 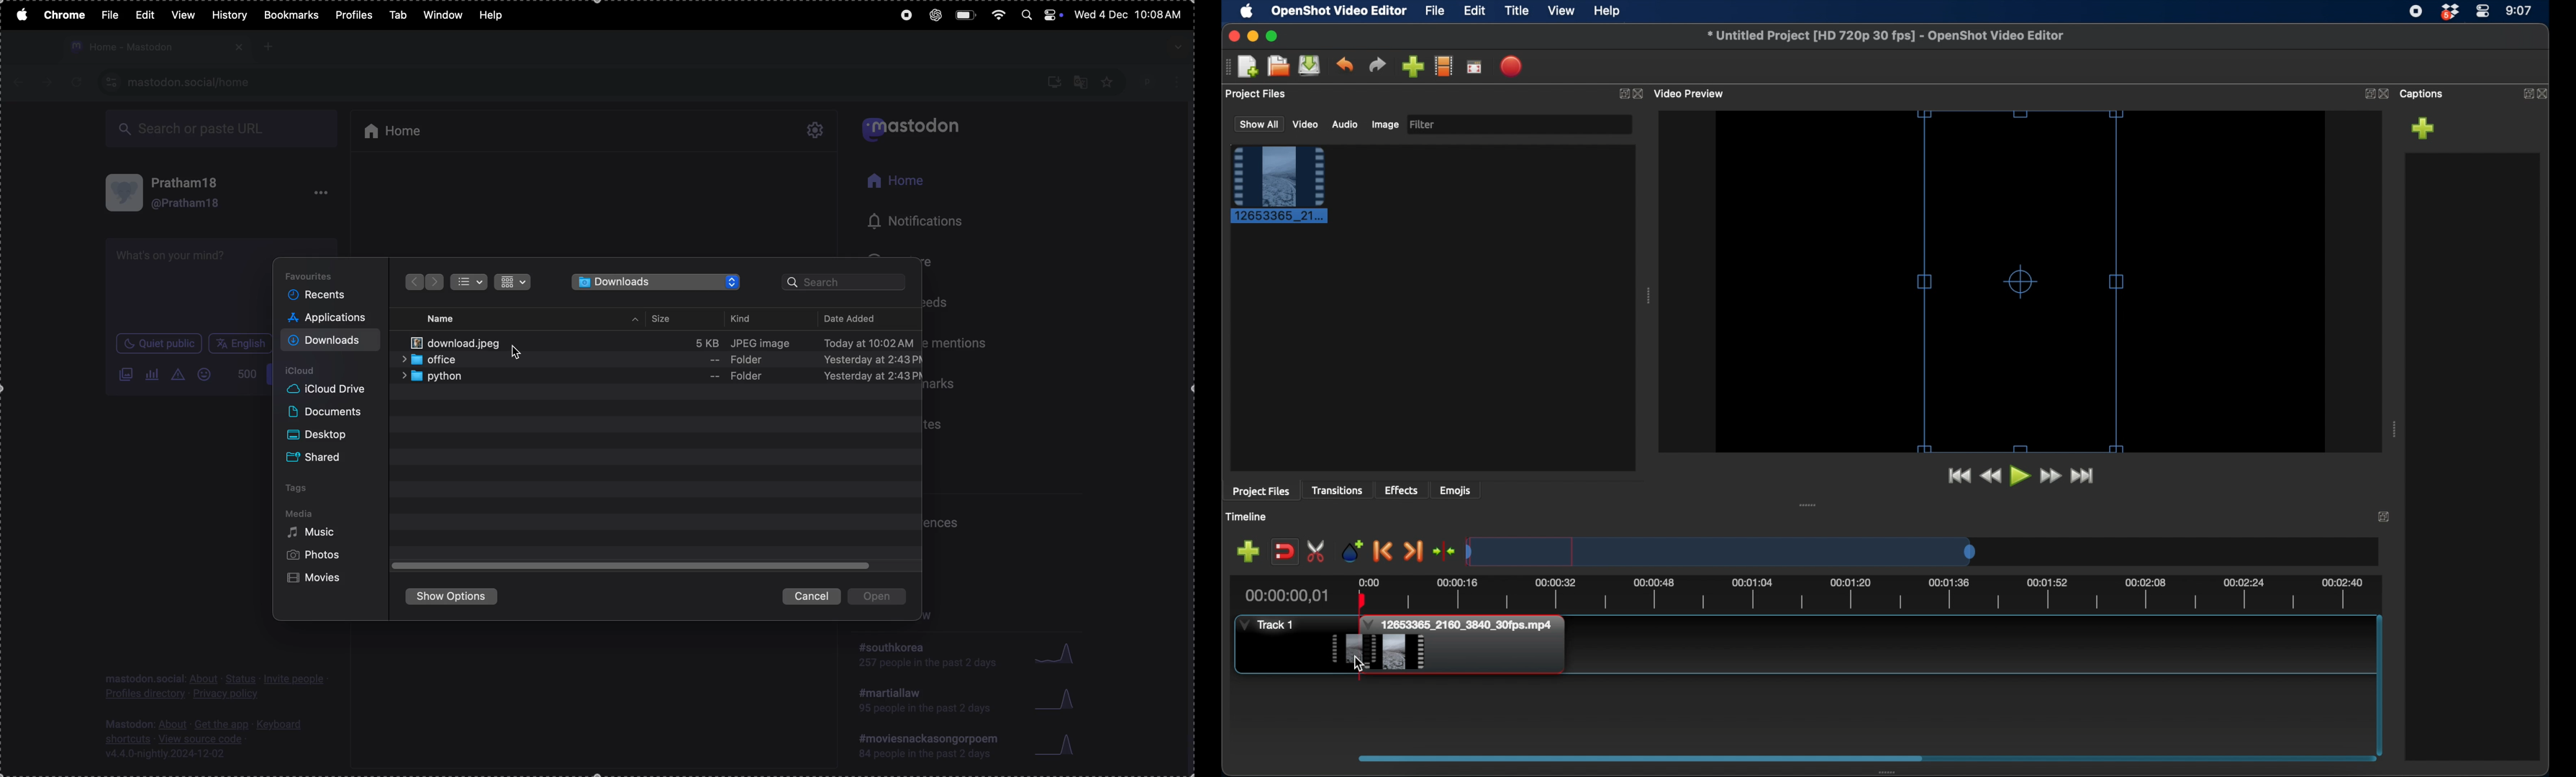 I want to click on drag handle, so click(x=1808, y=504).